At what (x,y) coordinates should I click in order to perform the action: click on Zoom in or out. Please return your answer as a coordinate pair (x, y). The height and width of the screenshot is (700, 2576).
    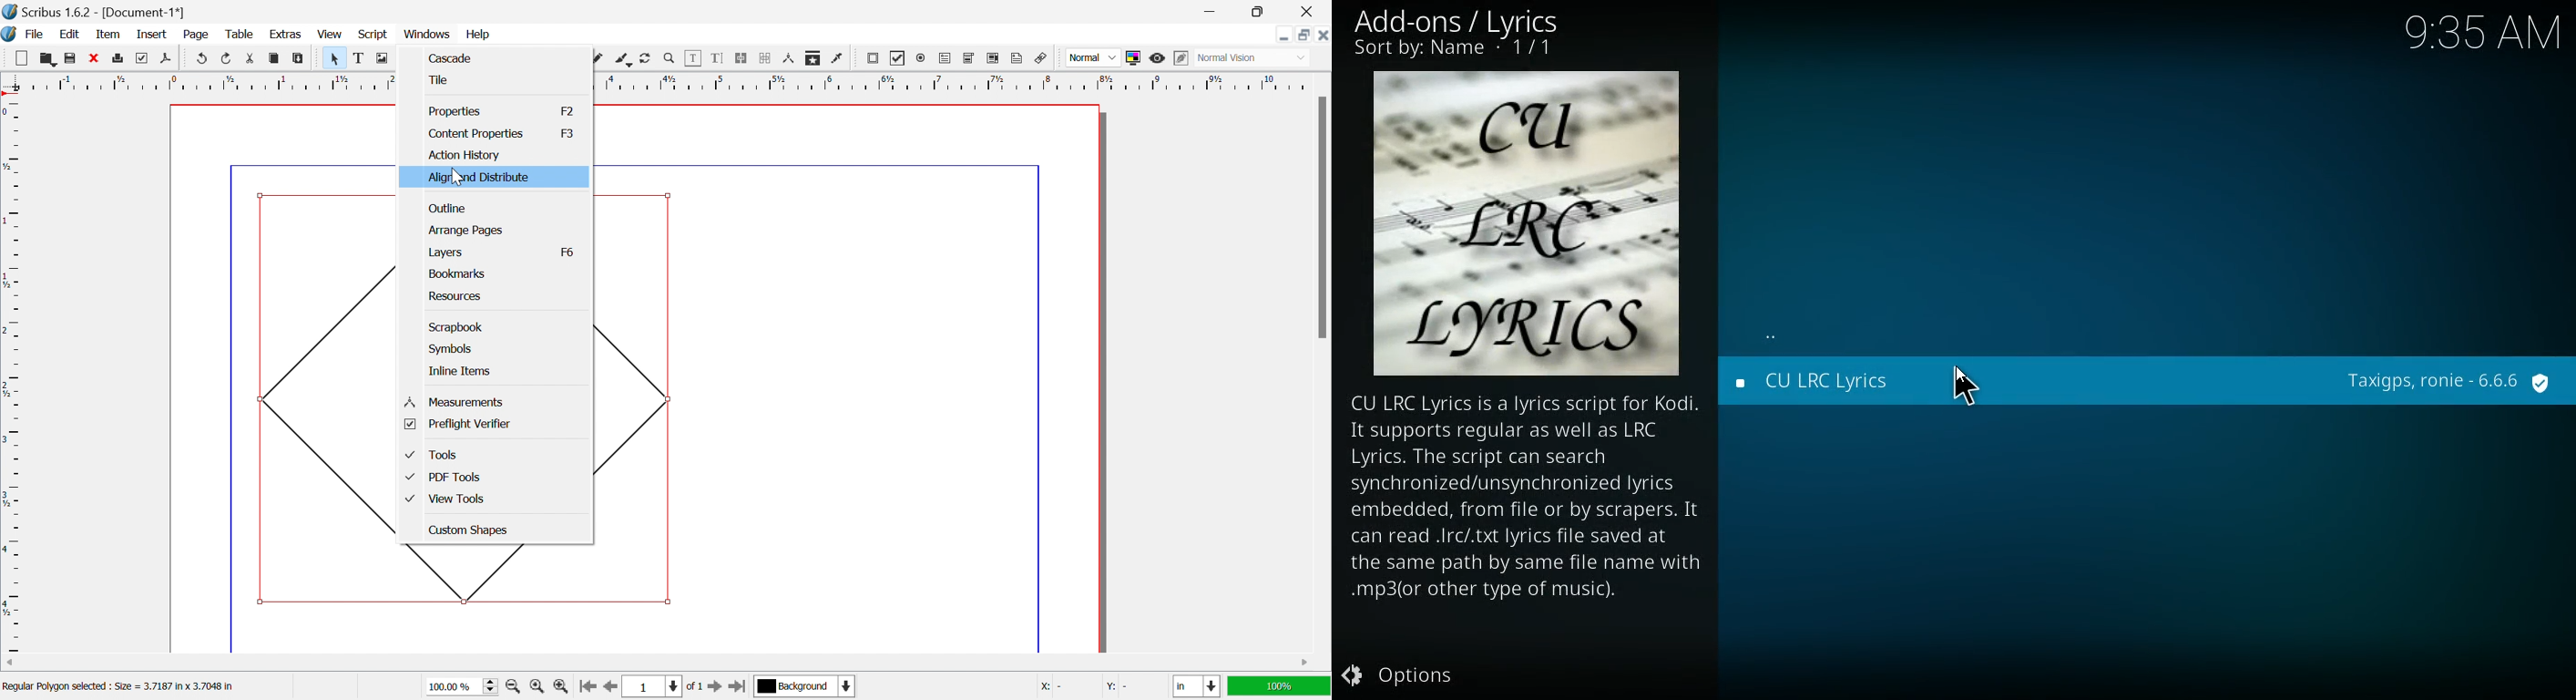
    Looking at the image, I should click on (670, 57).